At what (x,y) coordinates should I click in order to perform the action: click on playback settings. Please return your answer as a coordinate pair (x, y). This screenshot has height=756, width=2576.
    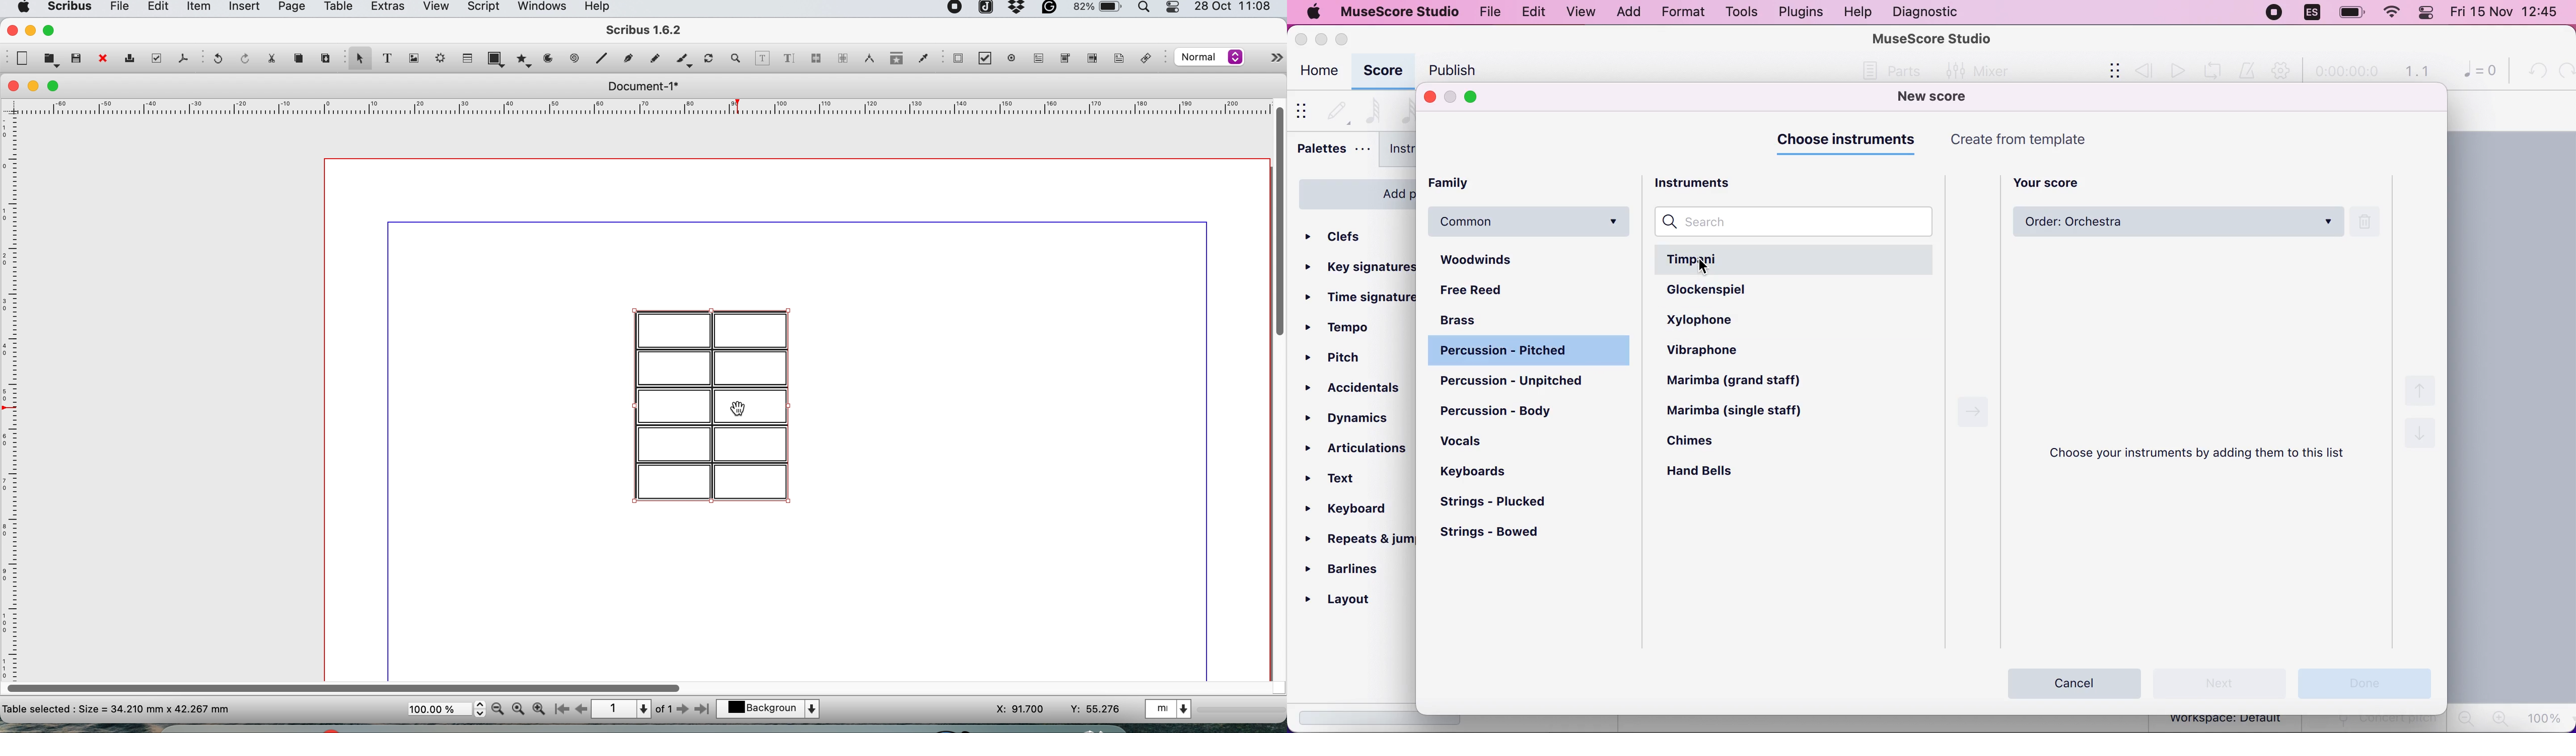
    Looking at the image, I should click on (2283, 71).